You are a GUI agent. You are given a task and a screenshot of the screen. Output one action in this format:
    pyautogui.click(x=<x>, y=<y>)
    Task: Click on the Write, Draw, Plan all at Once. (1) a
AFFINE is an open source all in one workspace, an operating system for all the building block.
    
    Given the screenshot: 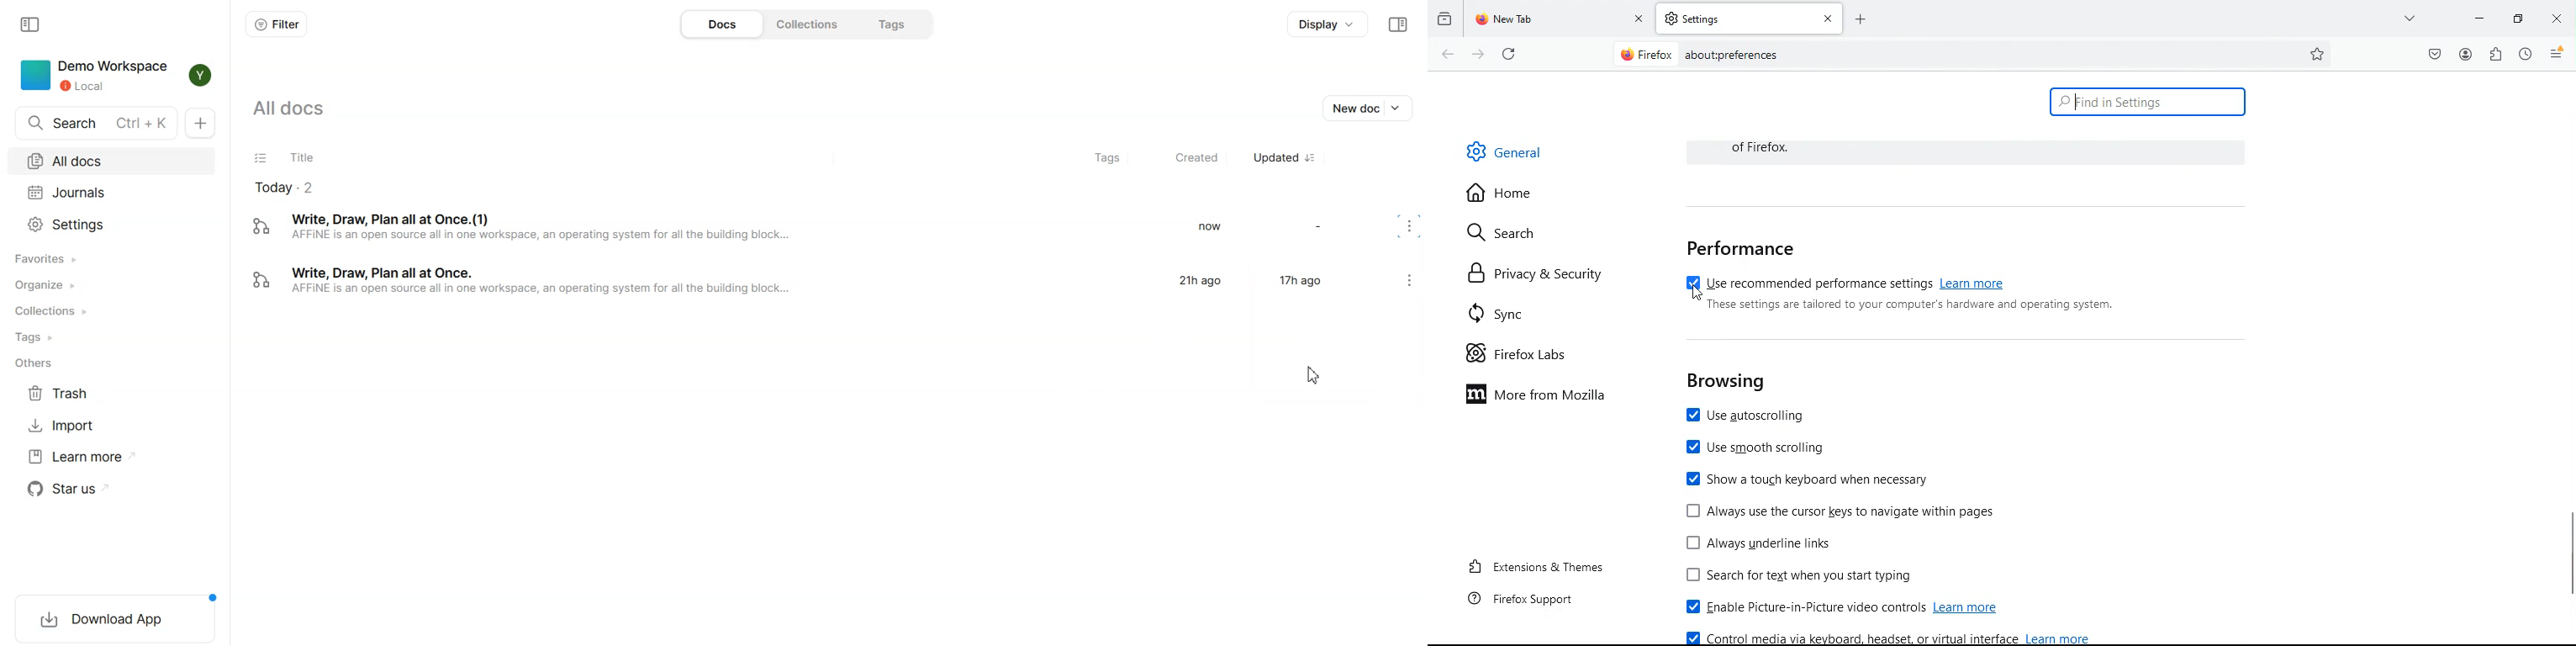 What is the action you would take?
    pyautogui.click(x=789, y=232)
    